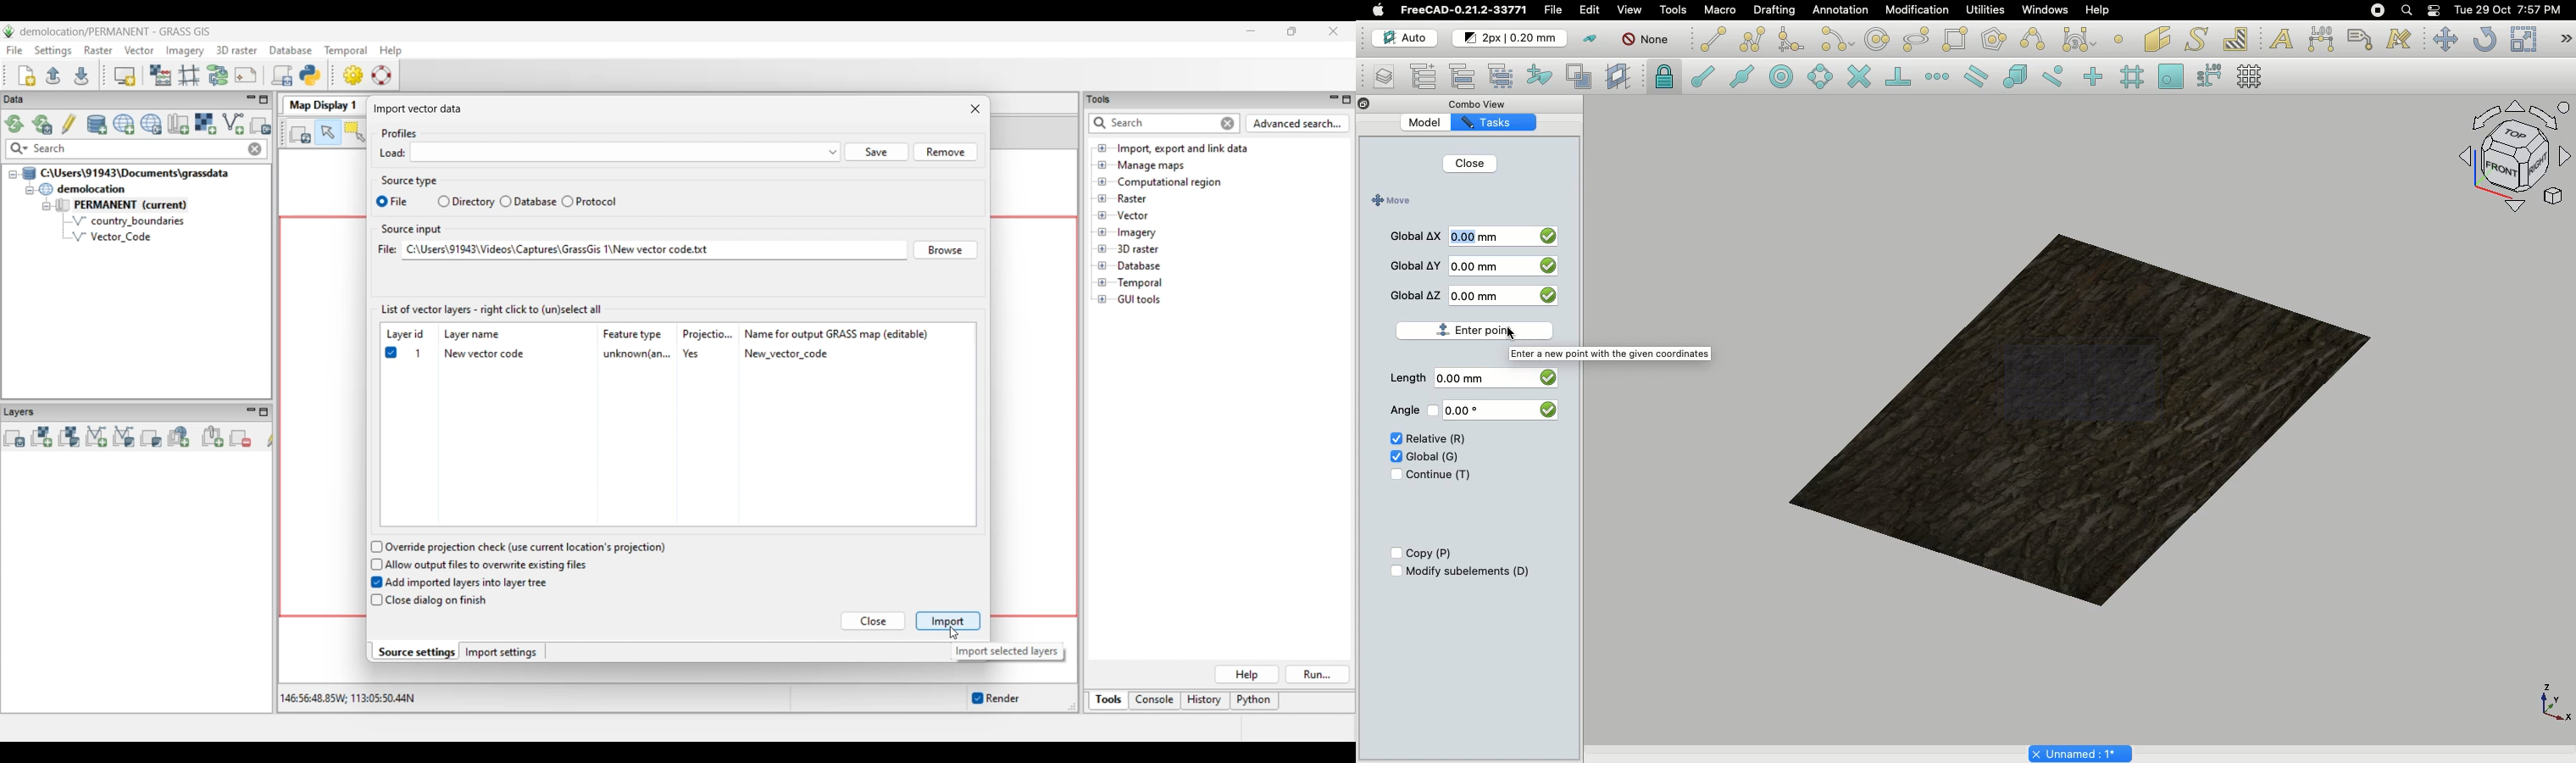 Image resolution: width=2576 pixels, height=784 pixels. I want to click on Object selected, so click(2084, 412).